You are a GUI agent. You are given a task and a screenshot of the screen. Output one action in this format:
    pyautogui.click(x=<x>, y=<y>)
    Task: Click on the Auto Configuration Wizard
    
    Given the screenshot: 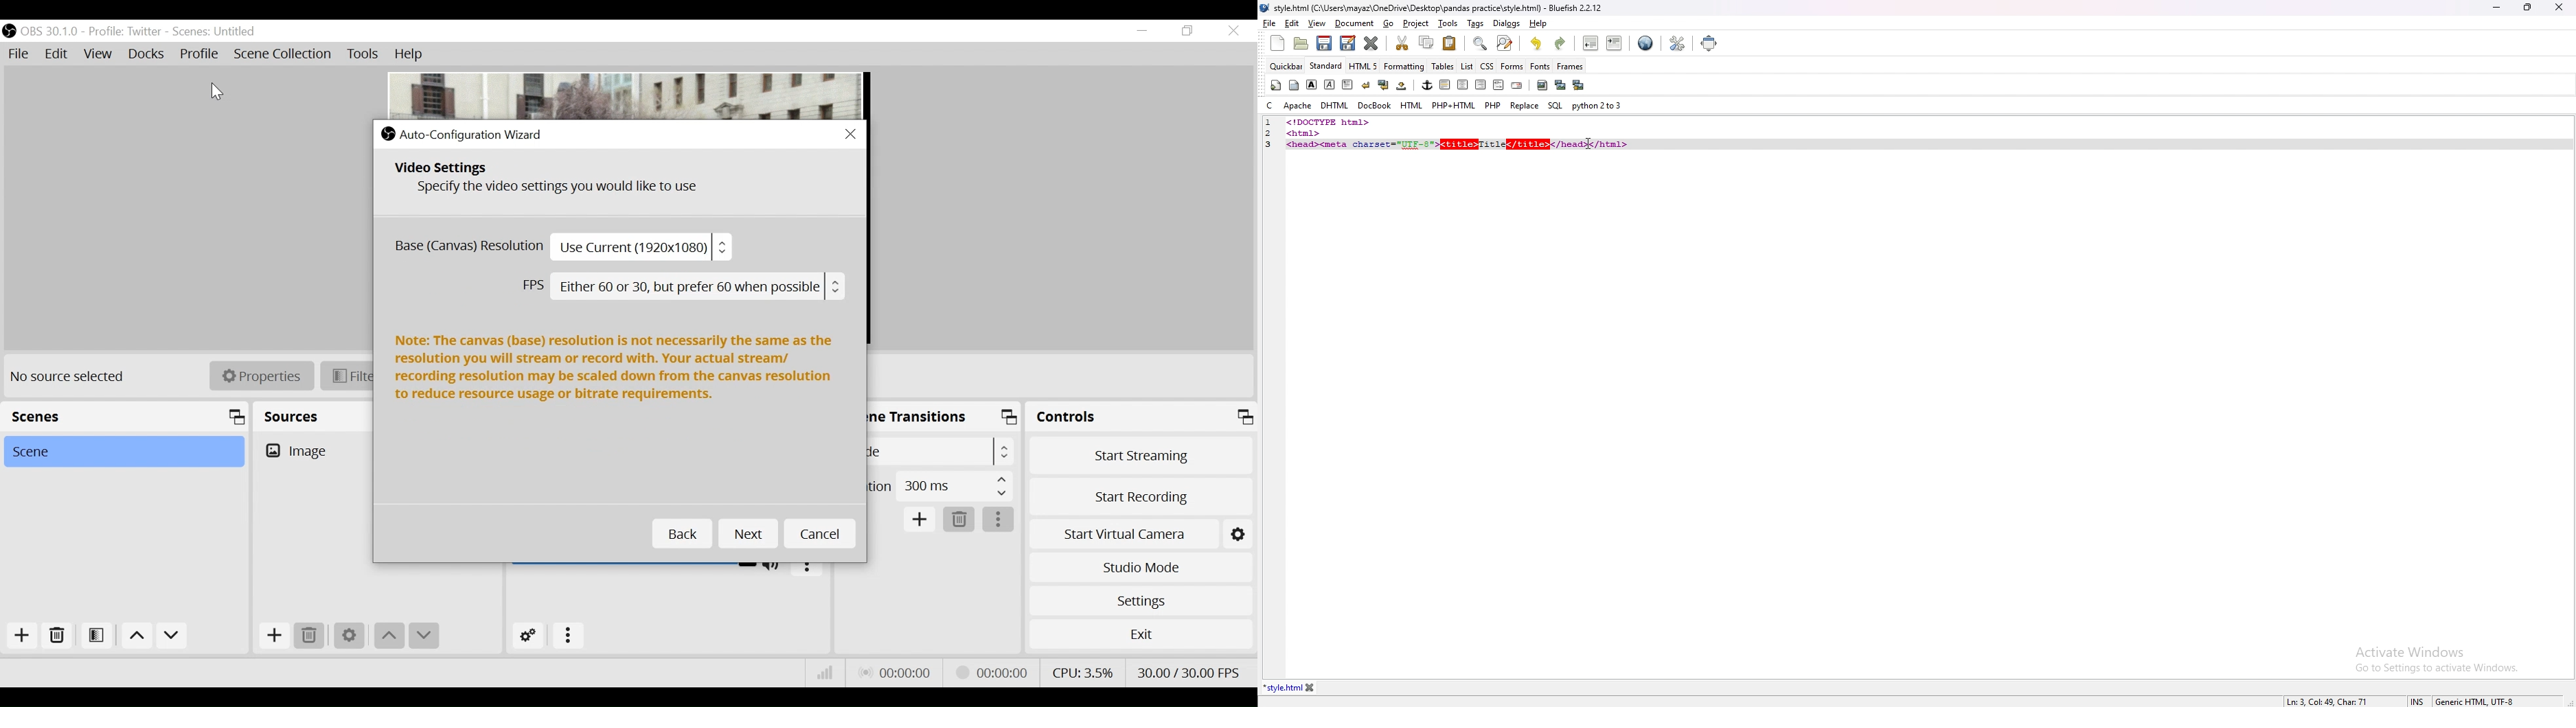 What is the action you would take?
    pyautogui.click(x=463, y=134)
    